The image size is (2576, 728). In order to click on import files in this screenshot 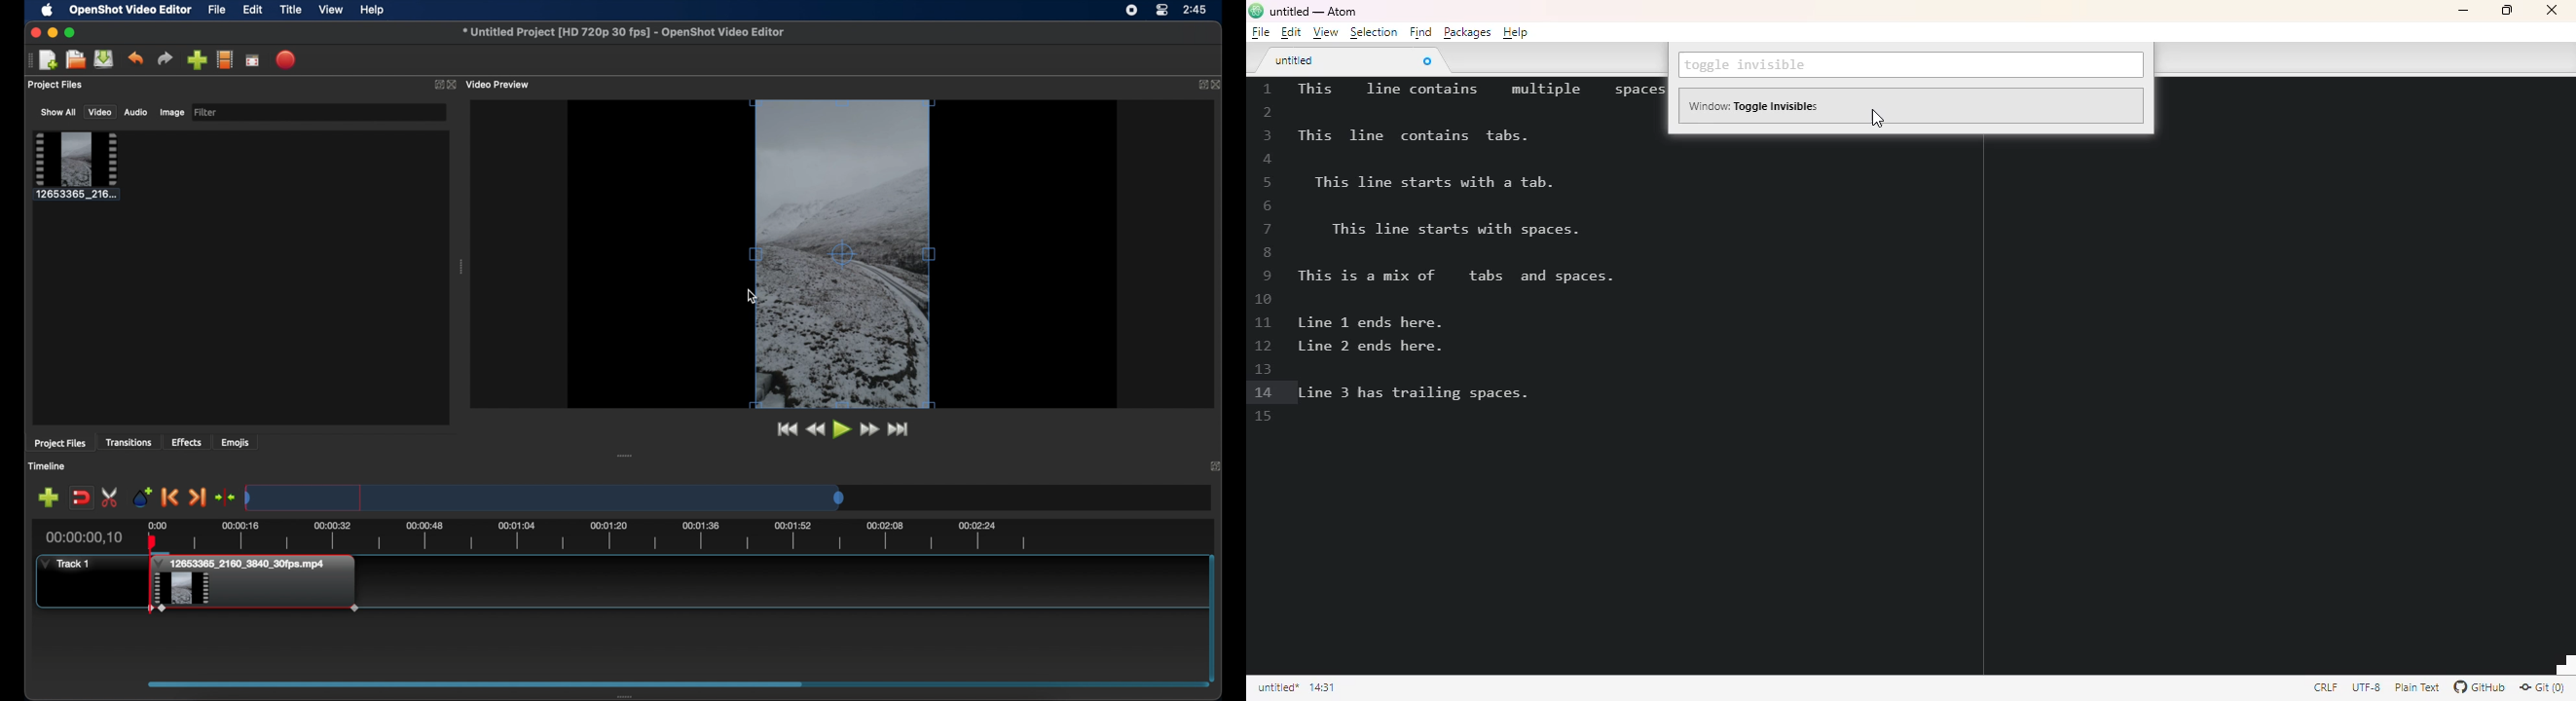, I will do `click(197, 60)`.